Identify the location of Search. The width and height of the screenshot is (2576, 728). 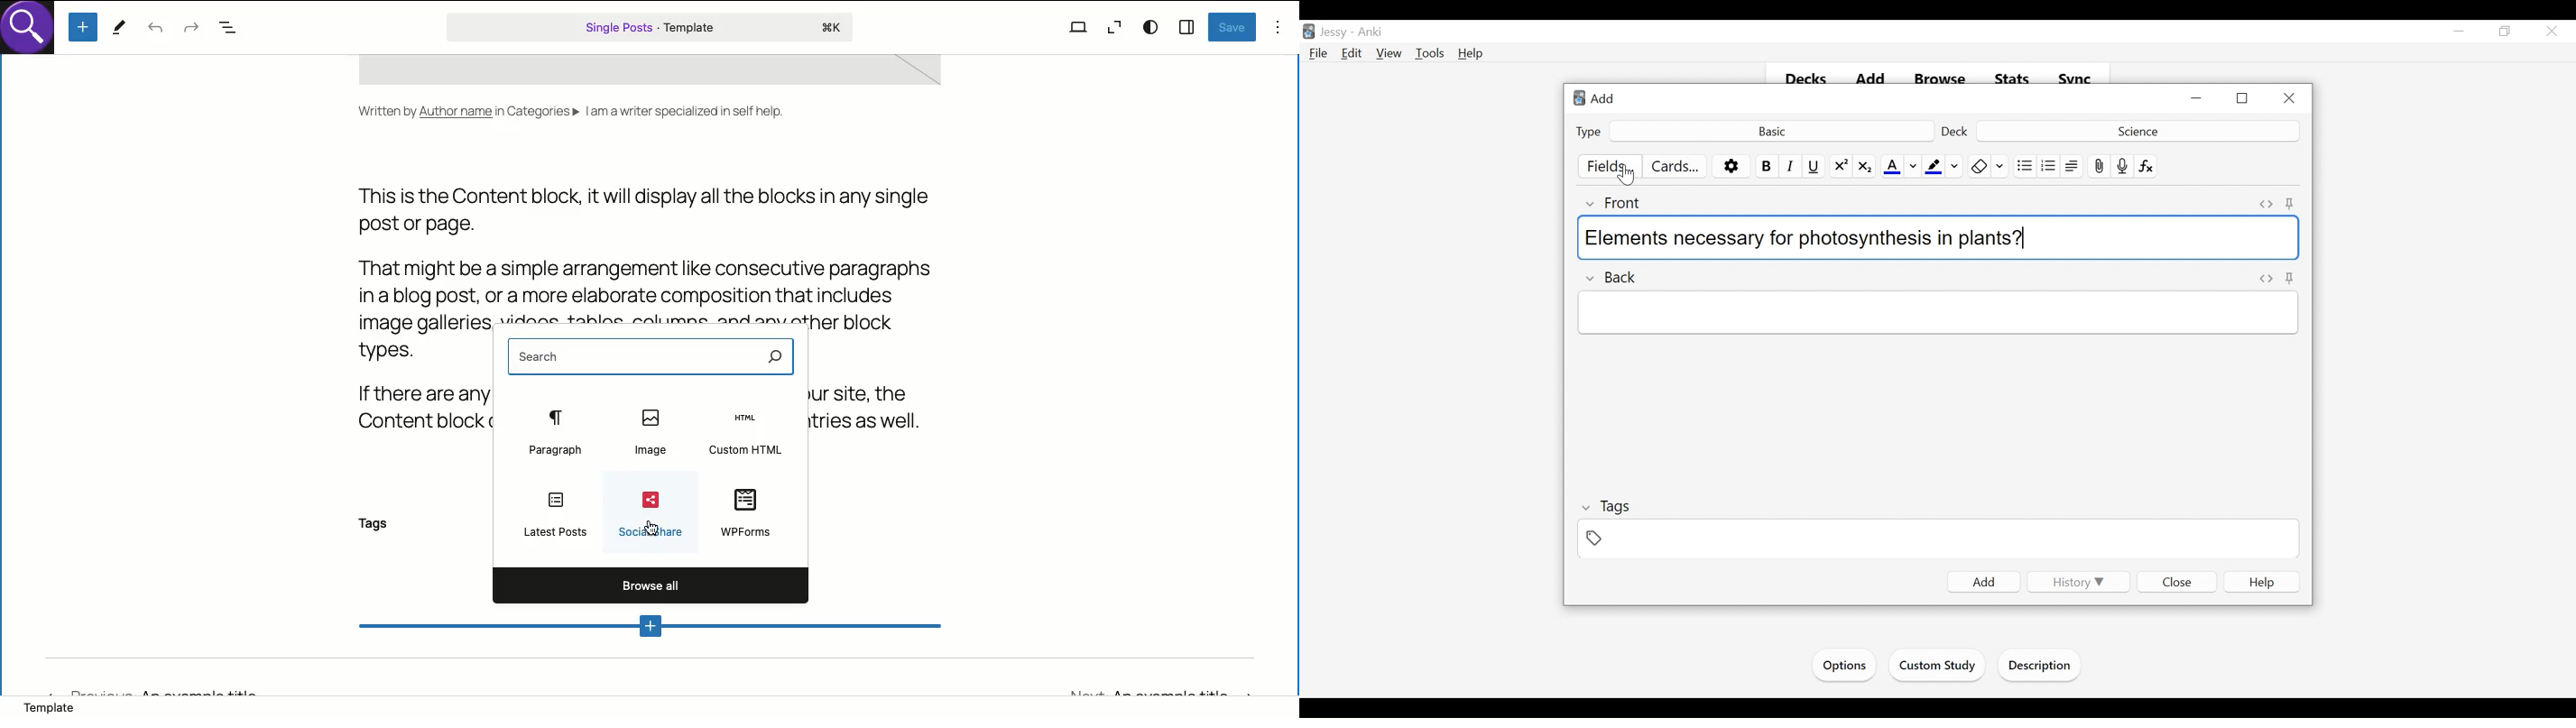
(651, 356).